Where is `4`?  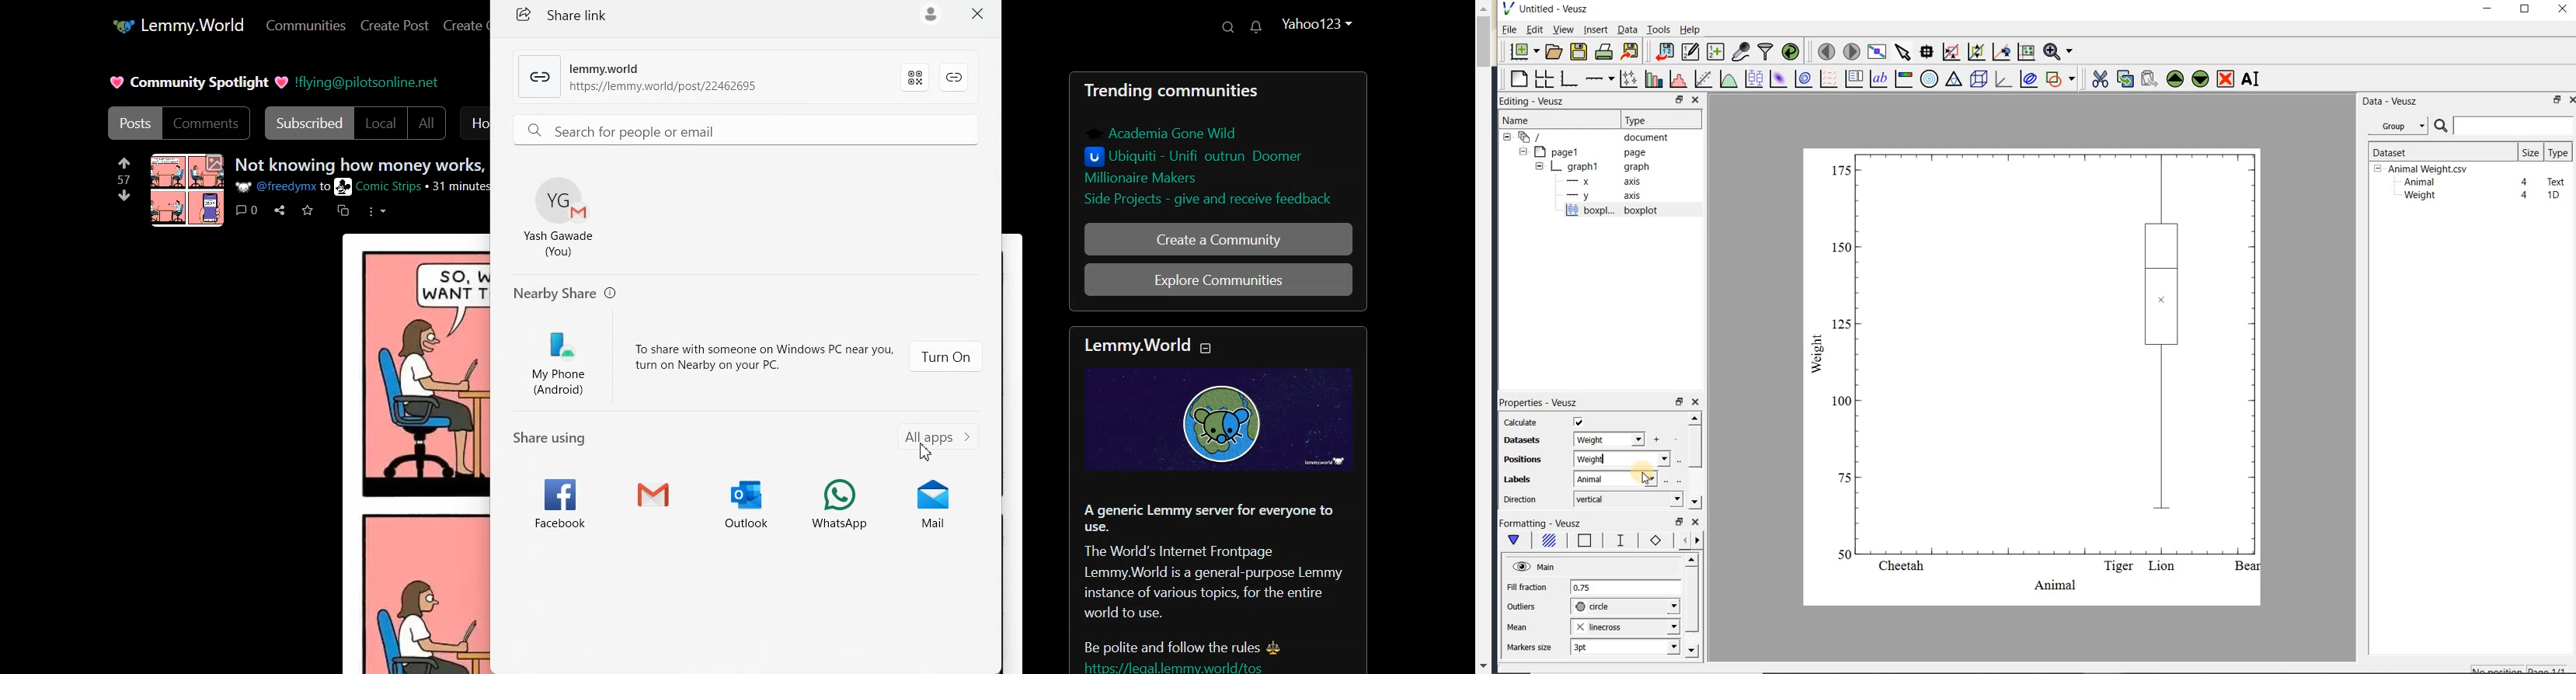
4 is located at coordinates (2526, 183).